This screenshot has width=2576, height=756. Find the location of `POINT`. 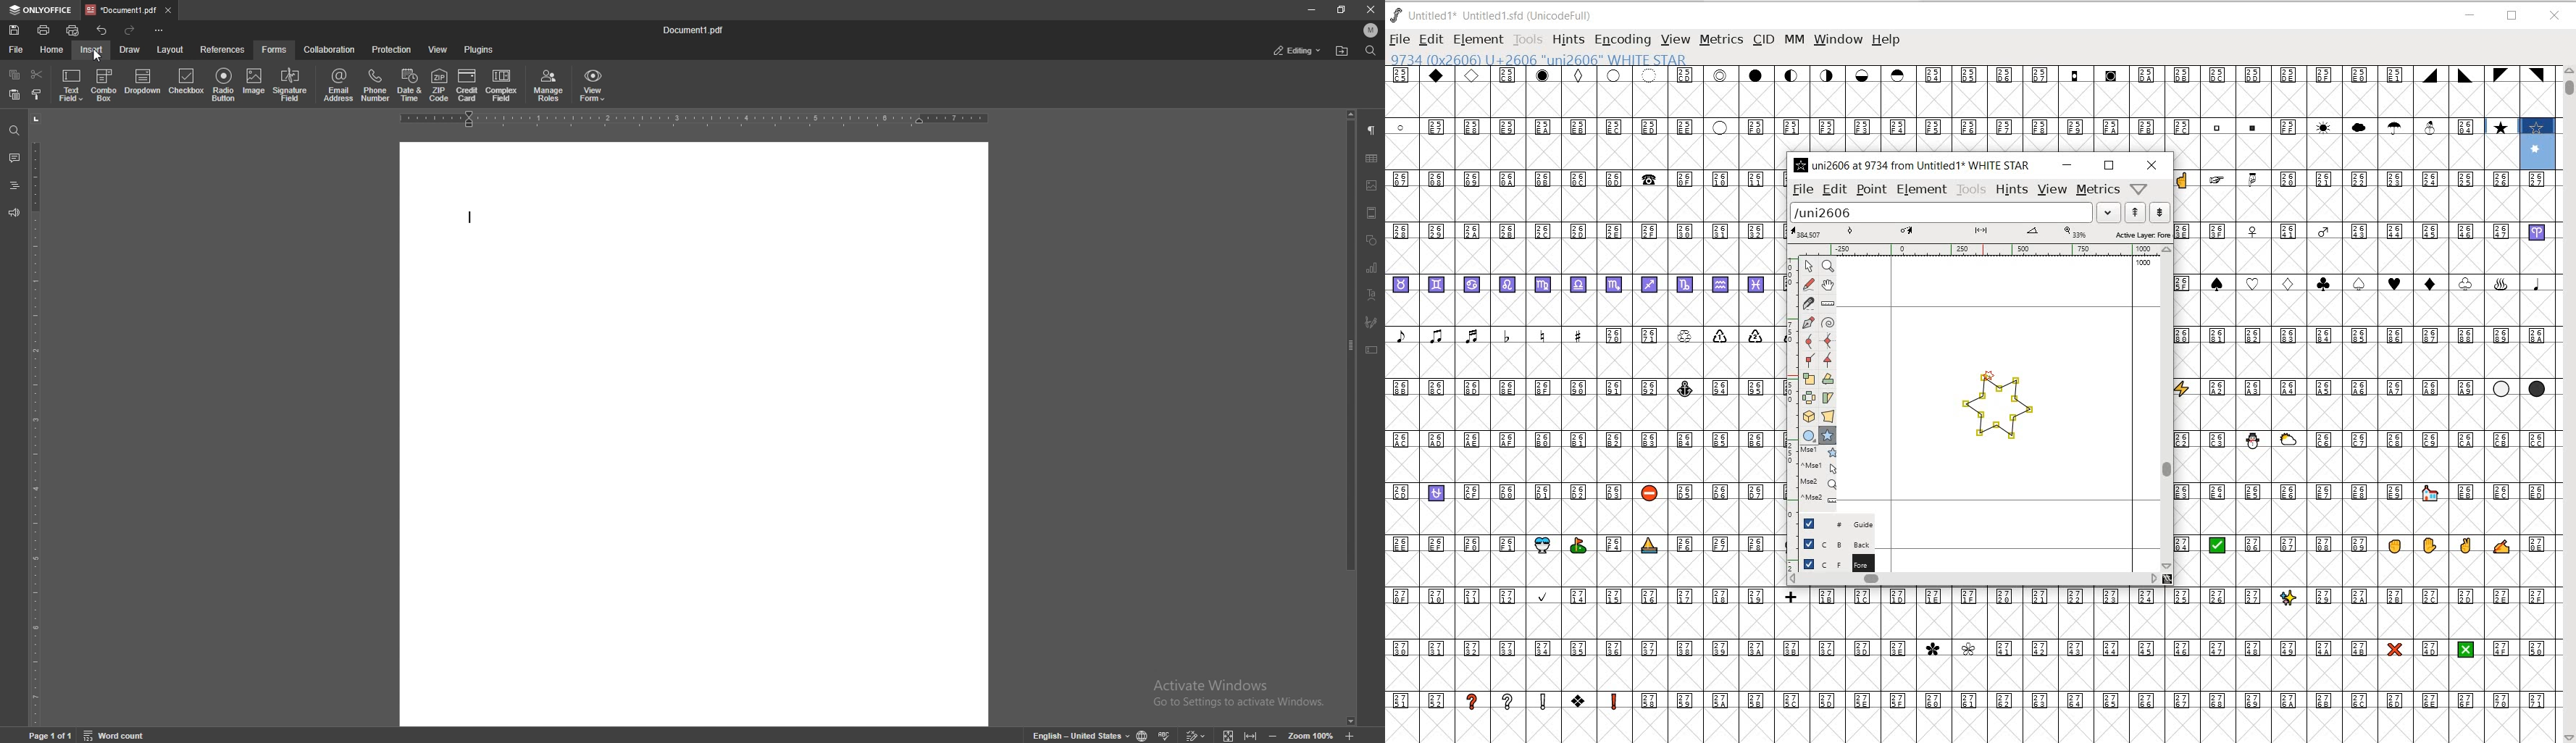

POINT is located at coordinates (1871, 190).